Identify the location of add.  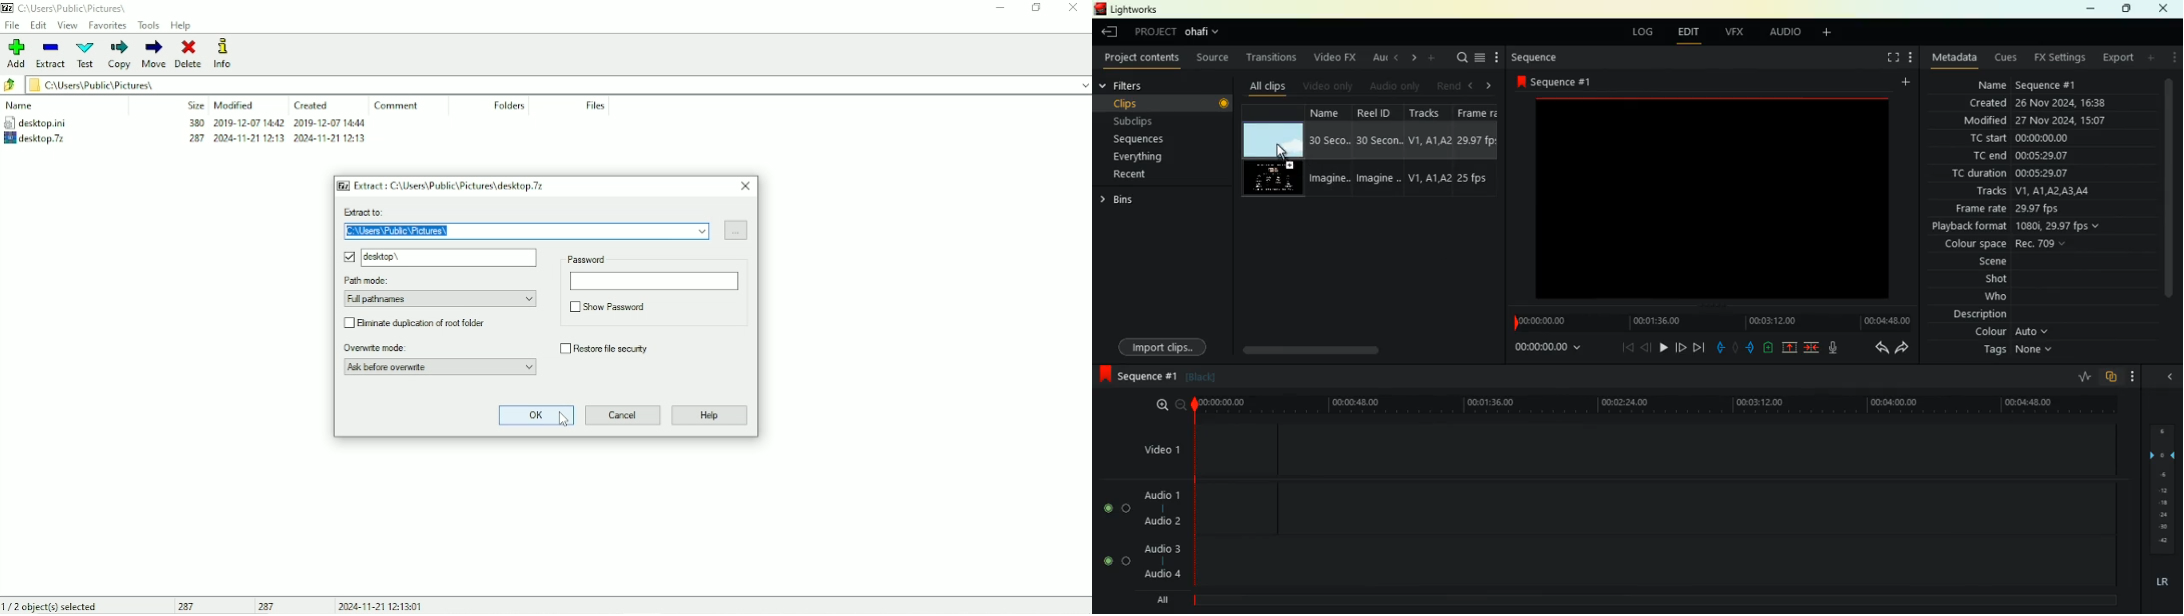
(1825, 33).